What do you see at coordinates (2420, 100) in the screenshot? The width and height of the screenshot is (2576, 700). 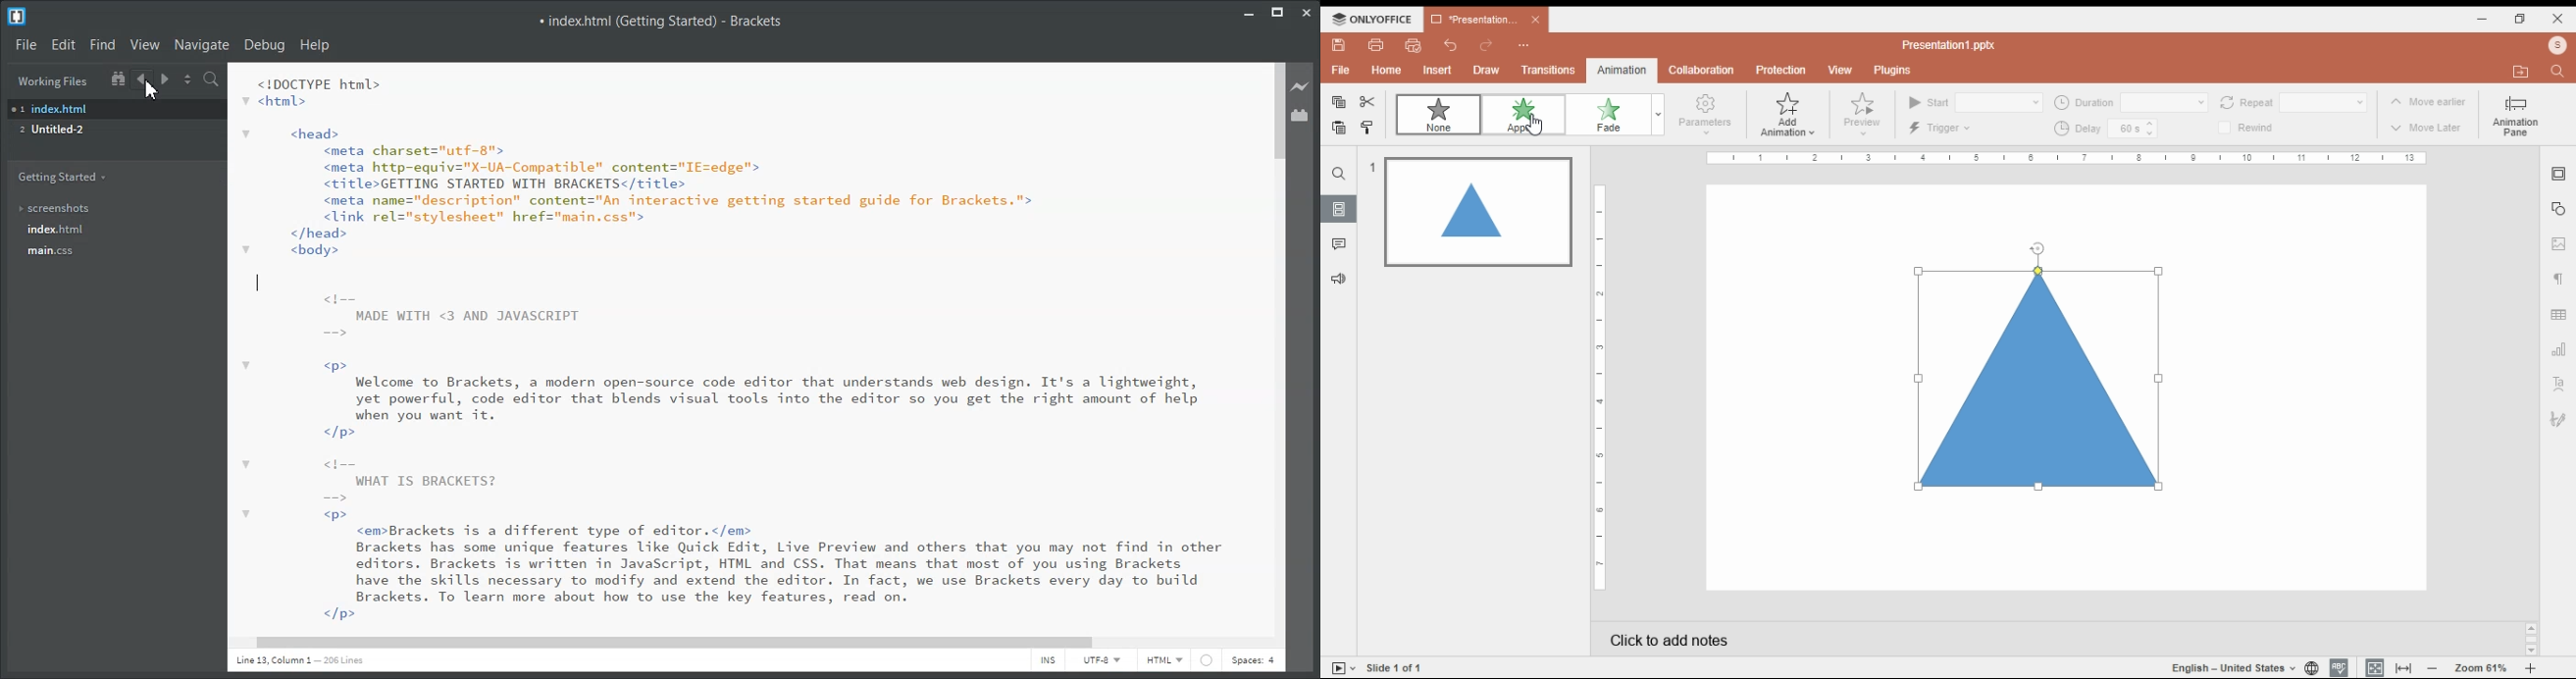 I see `move erlier` at bounding box center [2420, 100].